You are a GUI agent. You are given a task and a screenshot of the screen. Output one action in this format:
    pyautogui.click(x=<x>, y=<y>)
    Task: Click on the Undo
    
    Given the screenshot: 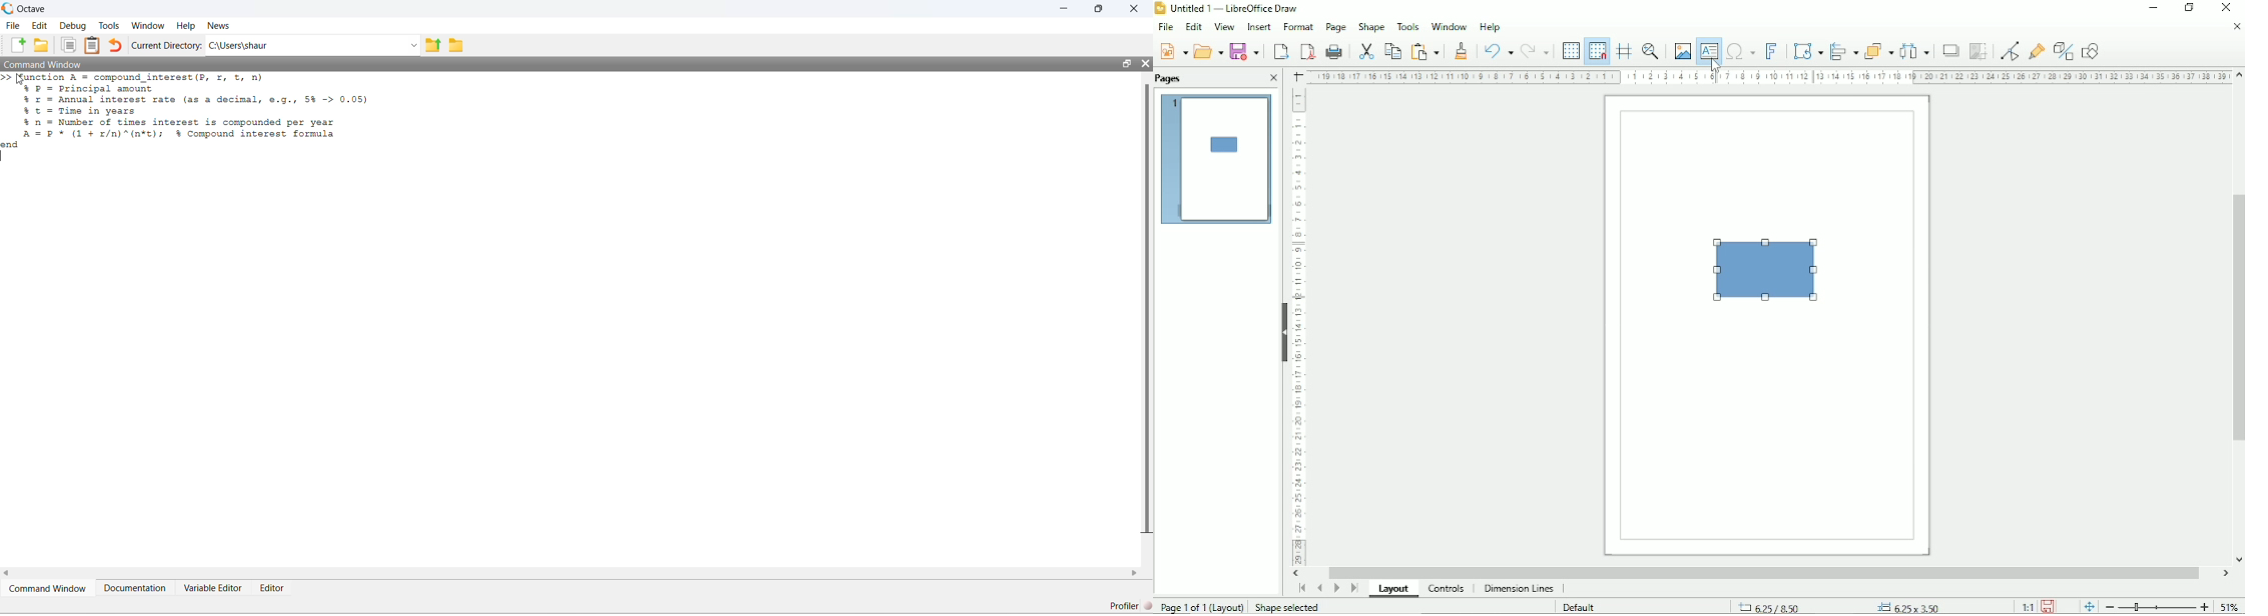 What is the action you would take?
    pyautogui.click(x=1497, y=49)
    